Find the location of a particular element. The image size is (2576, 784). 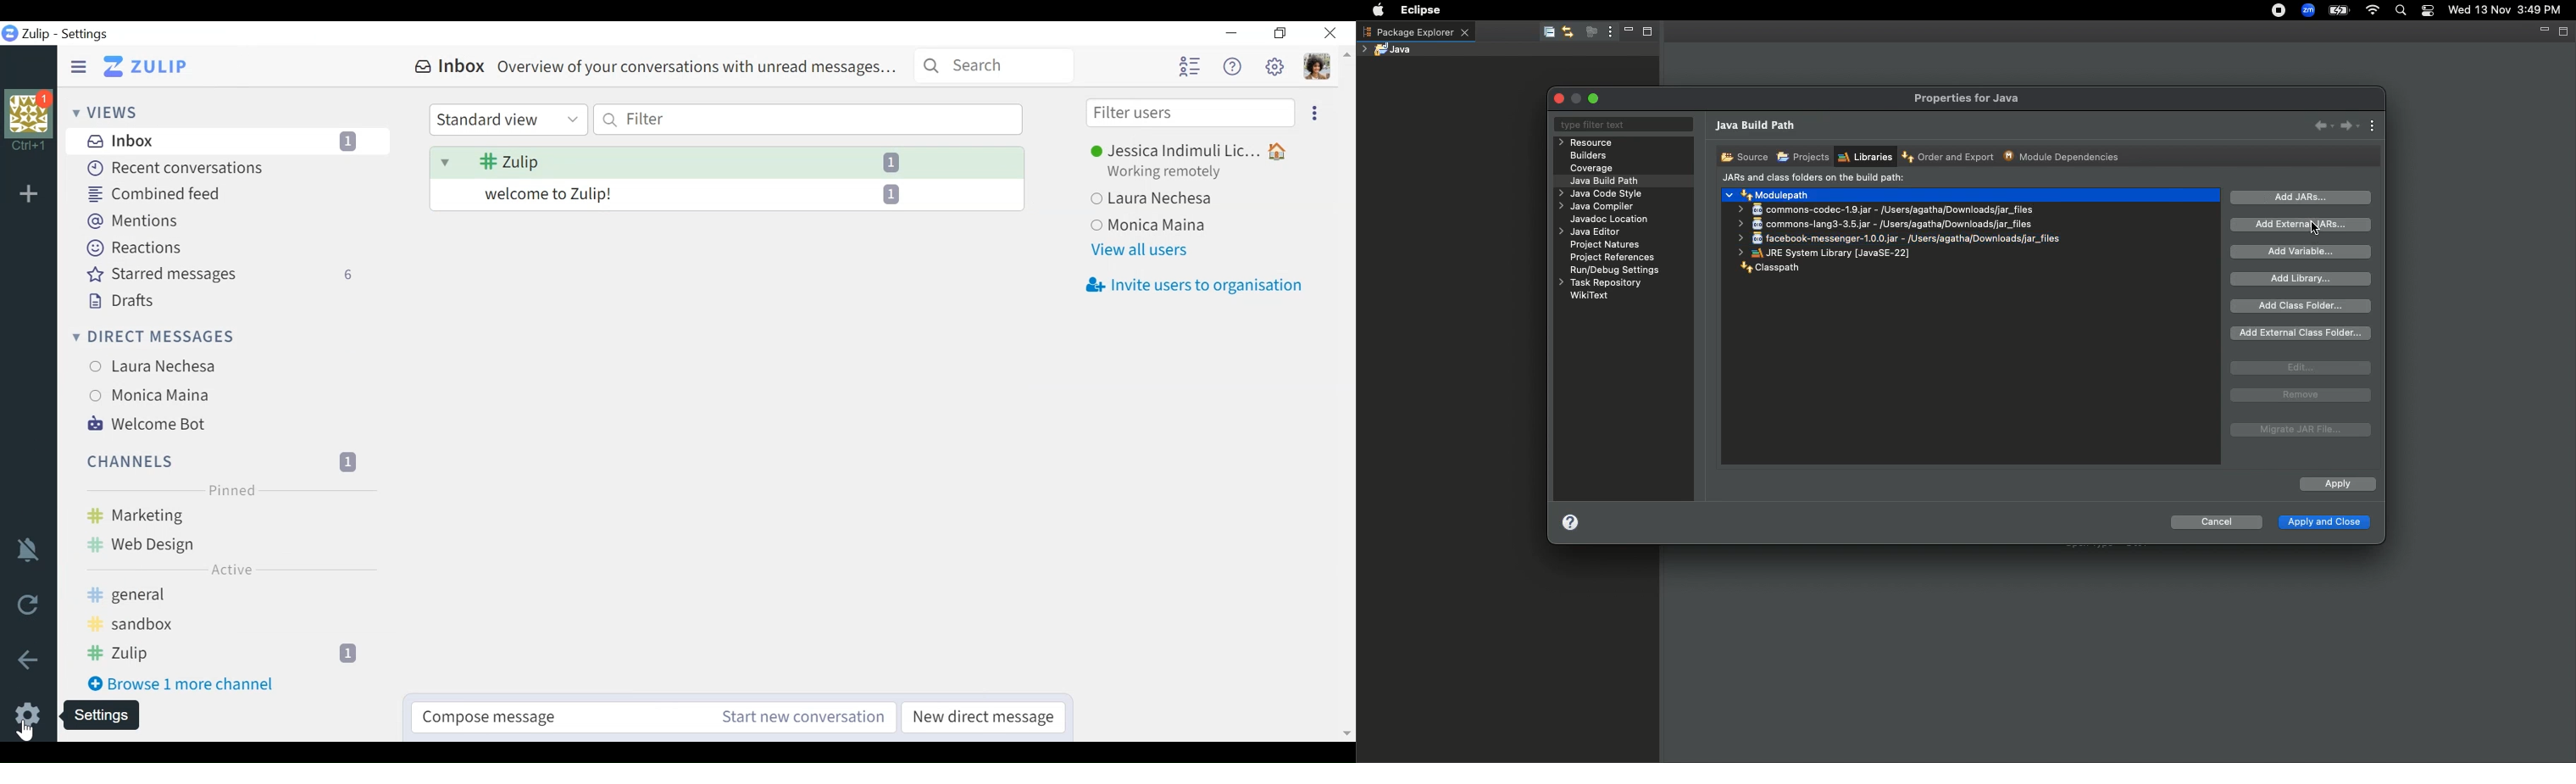

Reactions is located at coordinates (138, 249).